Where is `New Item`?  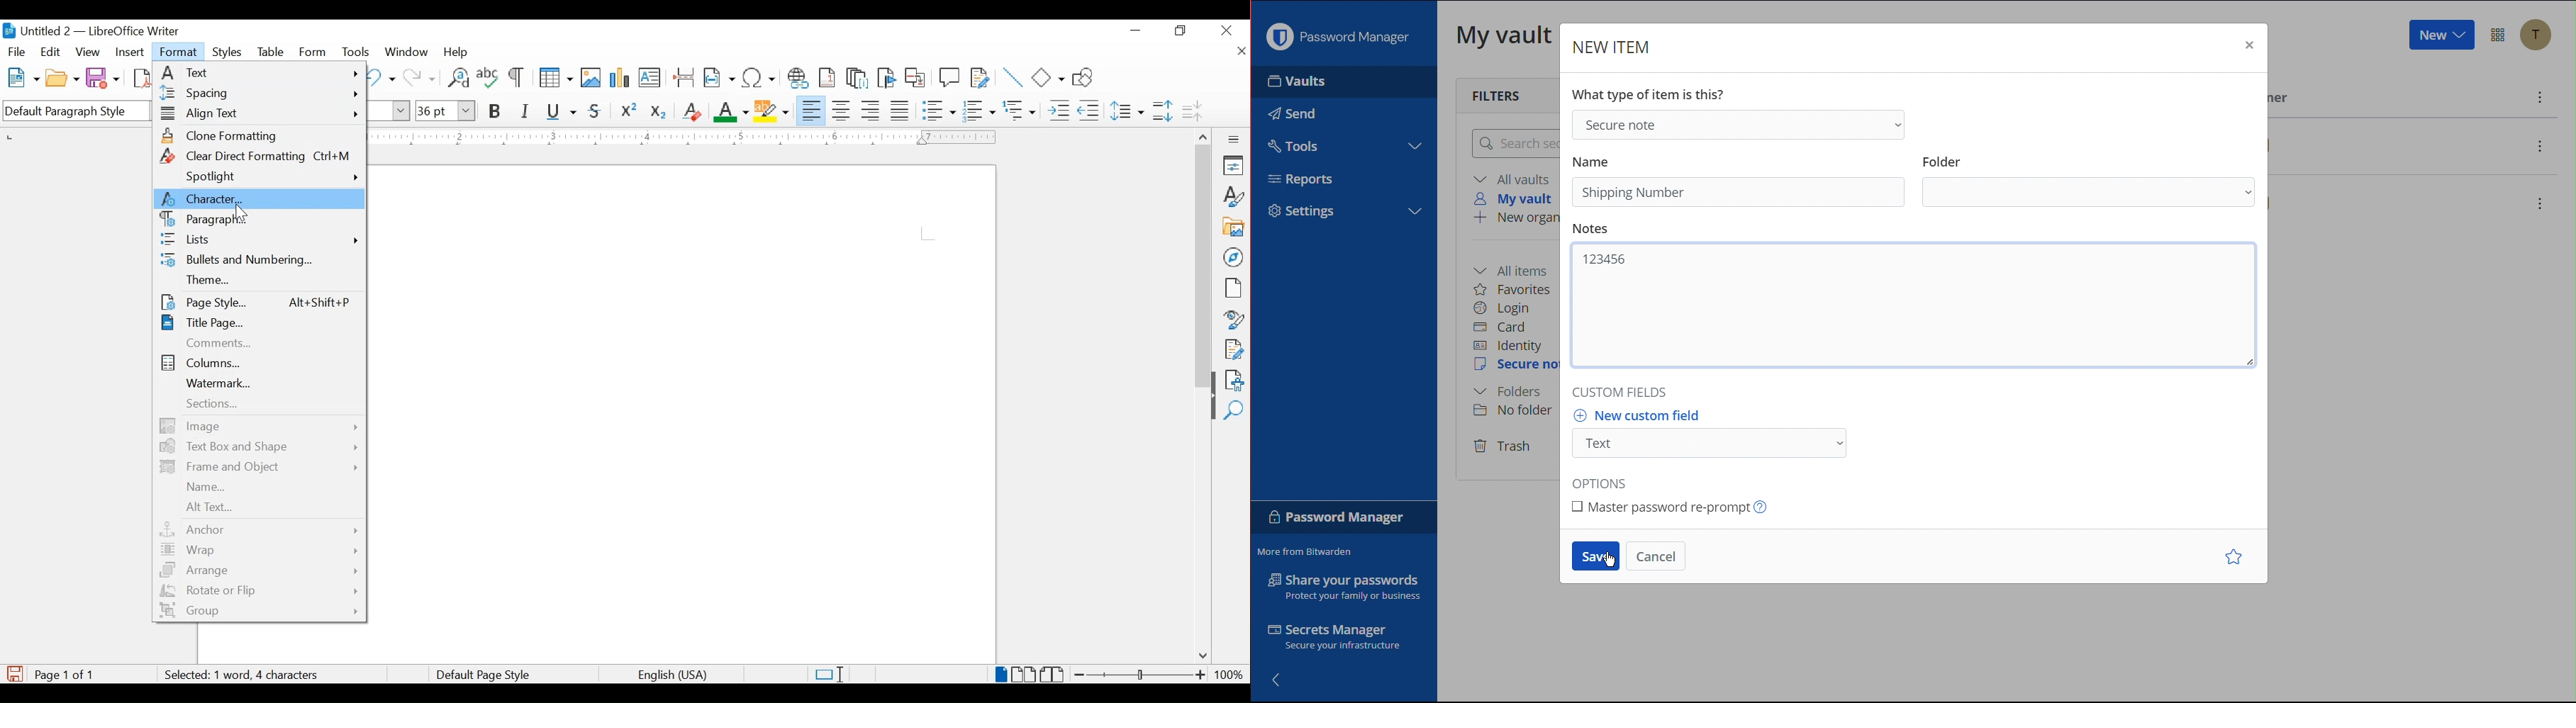 New Item is located at coordinates (1617, 47).